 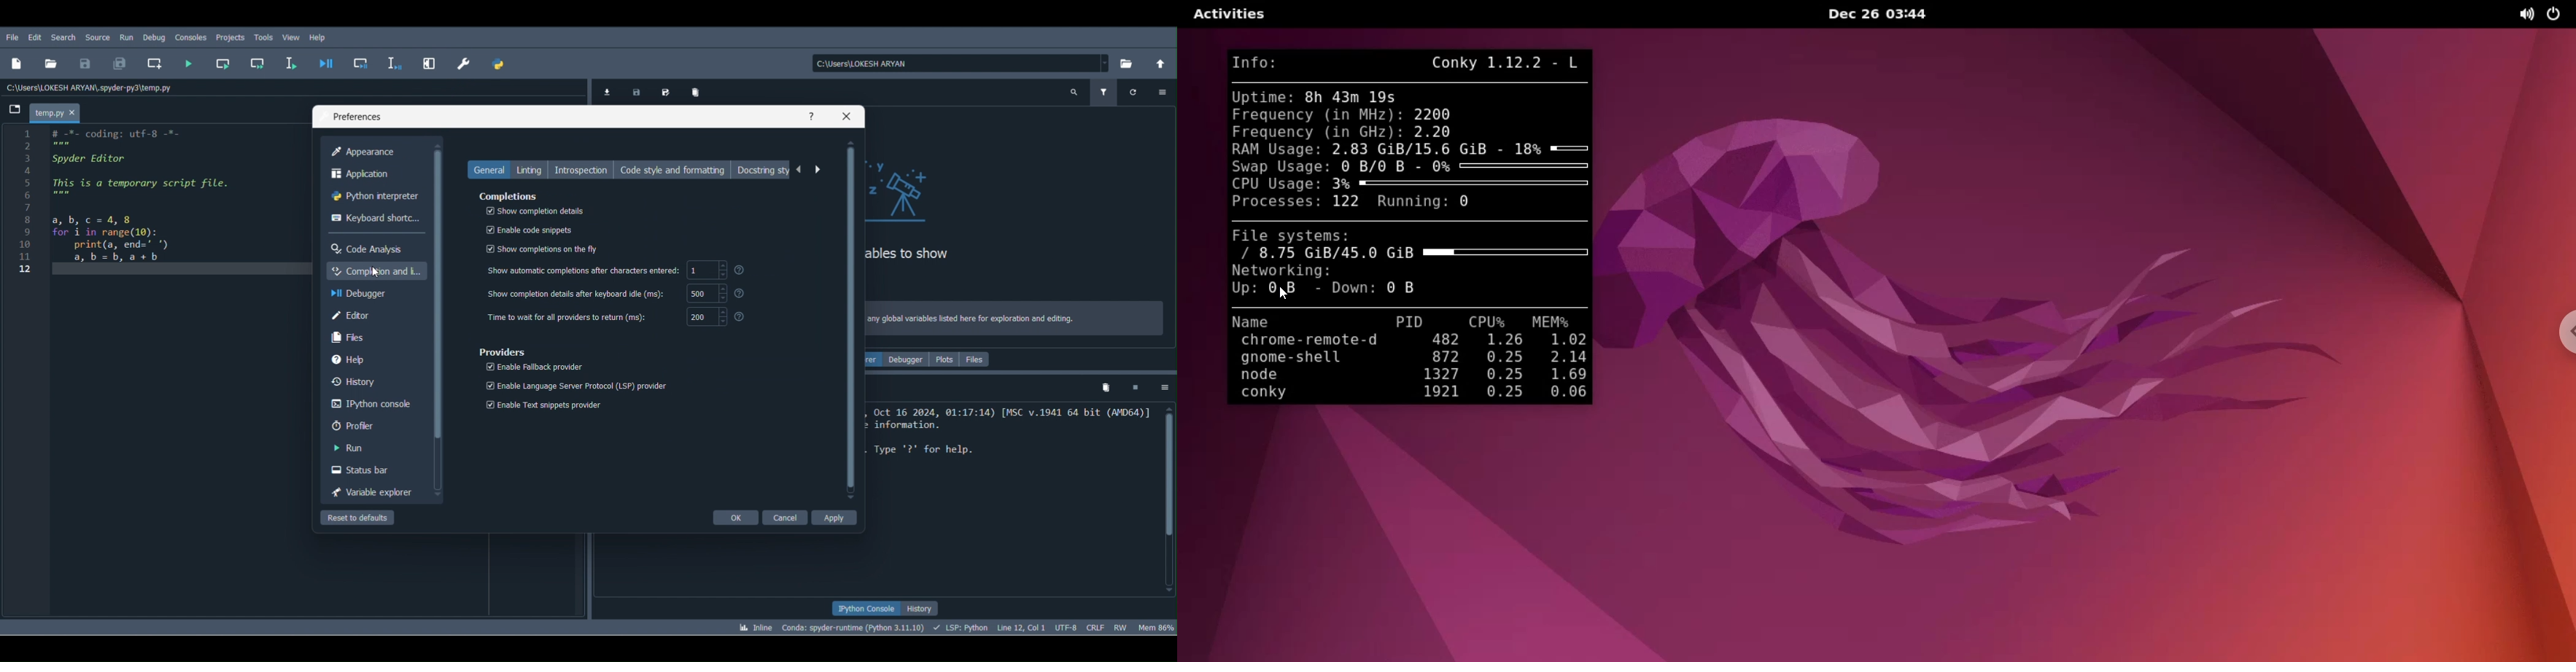 I want to click on Enable Text snippets provider, so click(x=542, y=405).